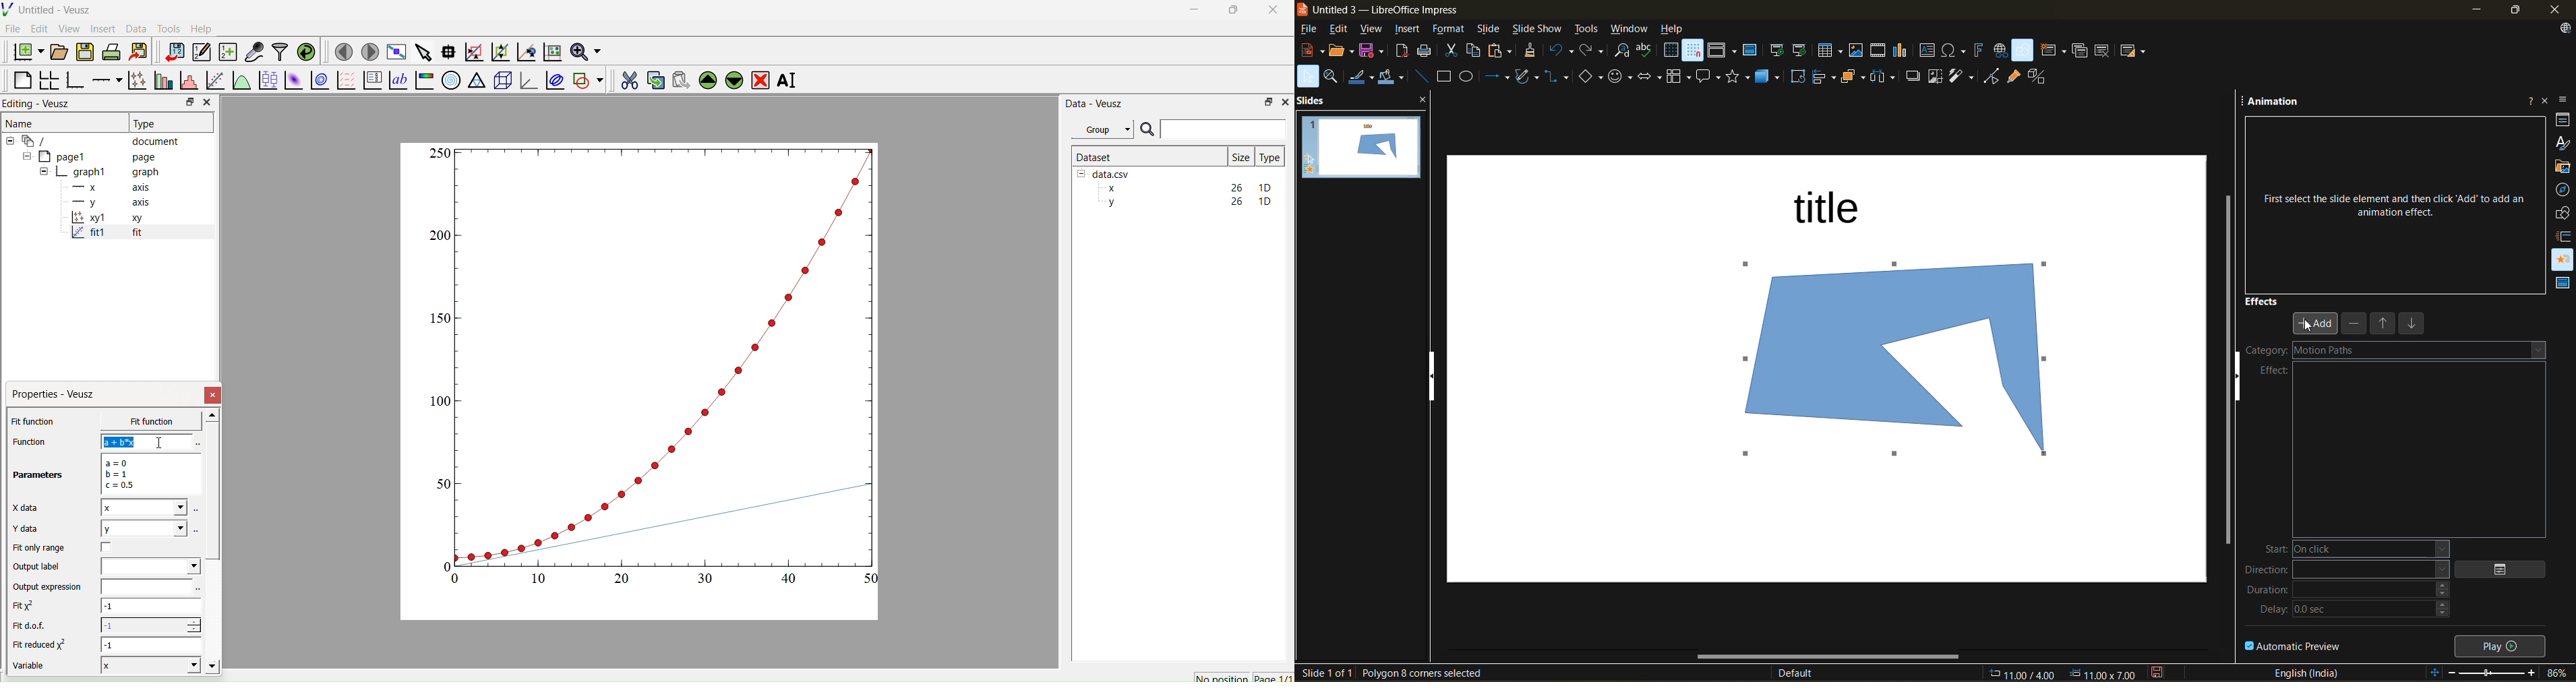  I want to click on snap to grid, so click(1692, 51).